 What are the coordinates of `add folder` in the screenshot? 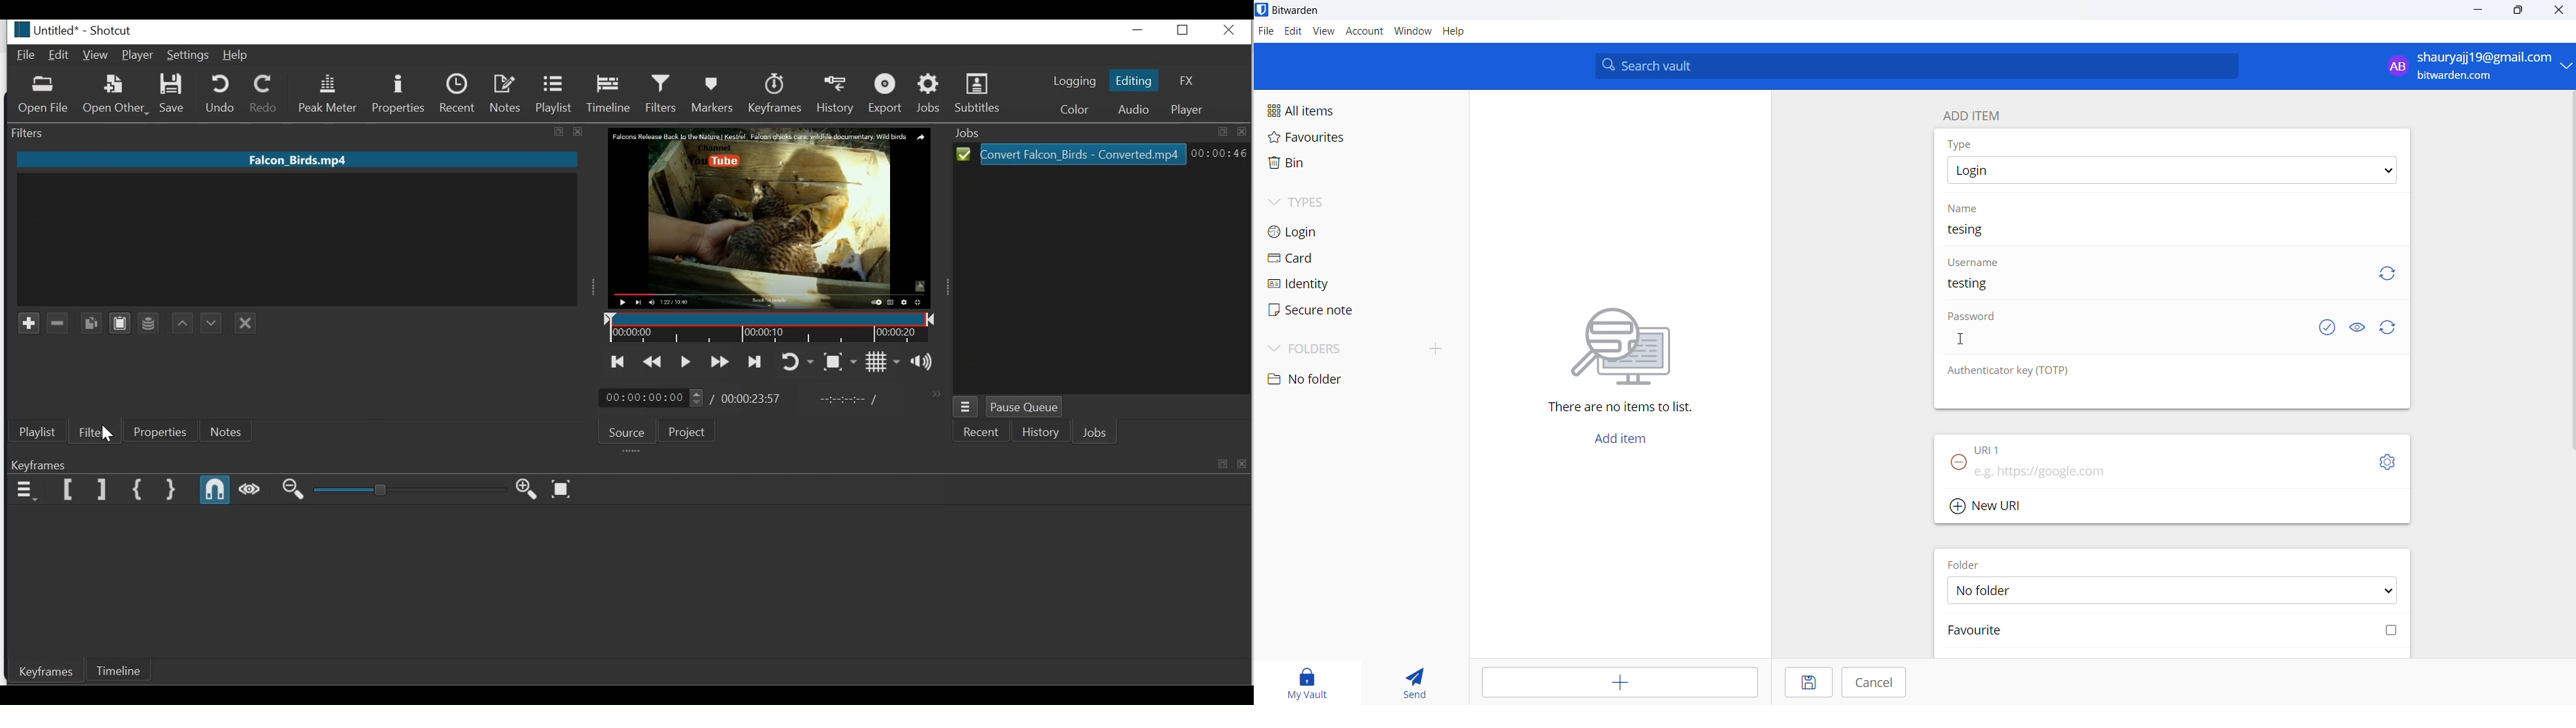 It's located at (1429, 348).